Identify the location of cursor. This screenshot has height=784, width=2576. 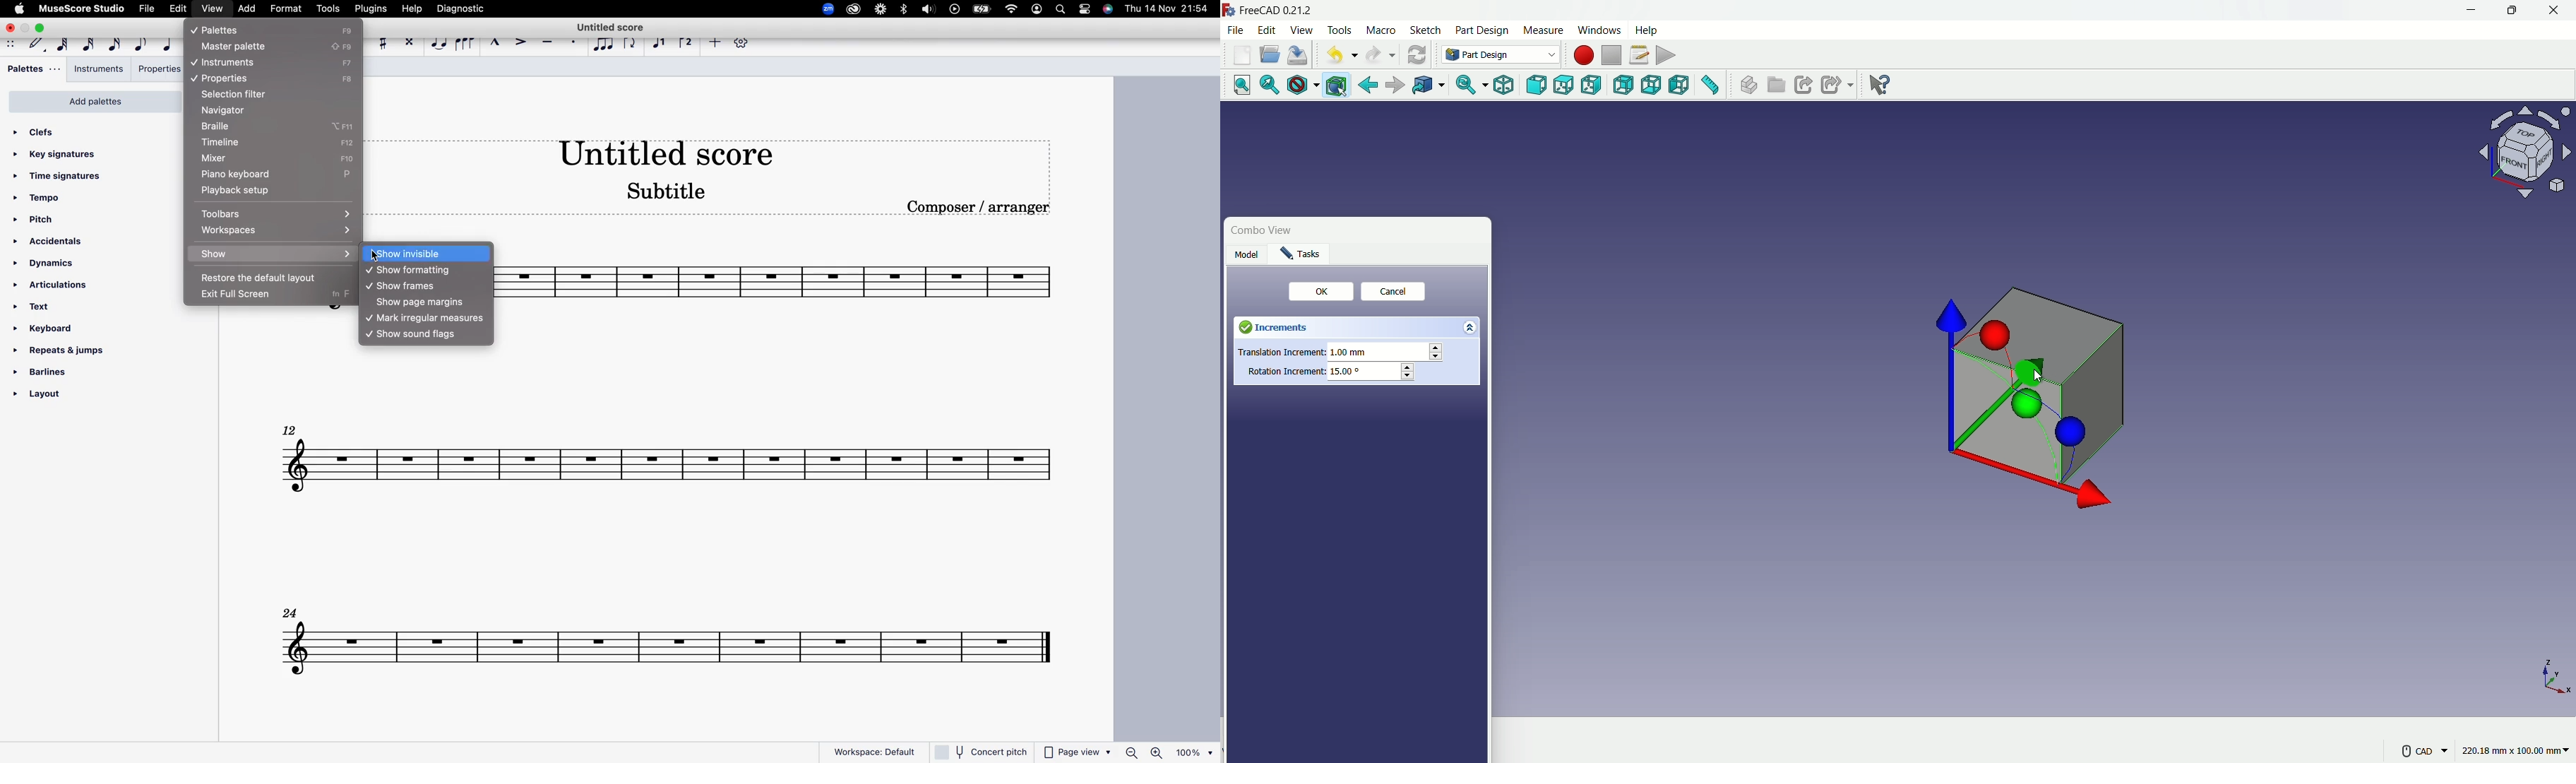
(2039, 377).